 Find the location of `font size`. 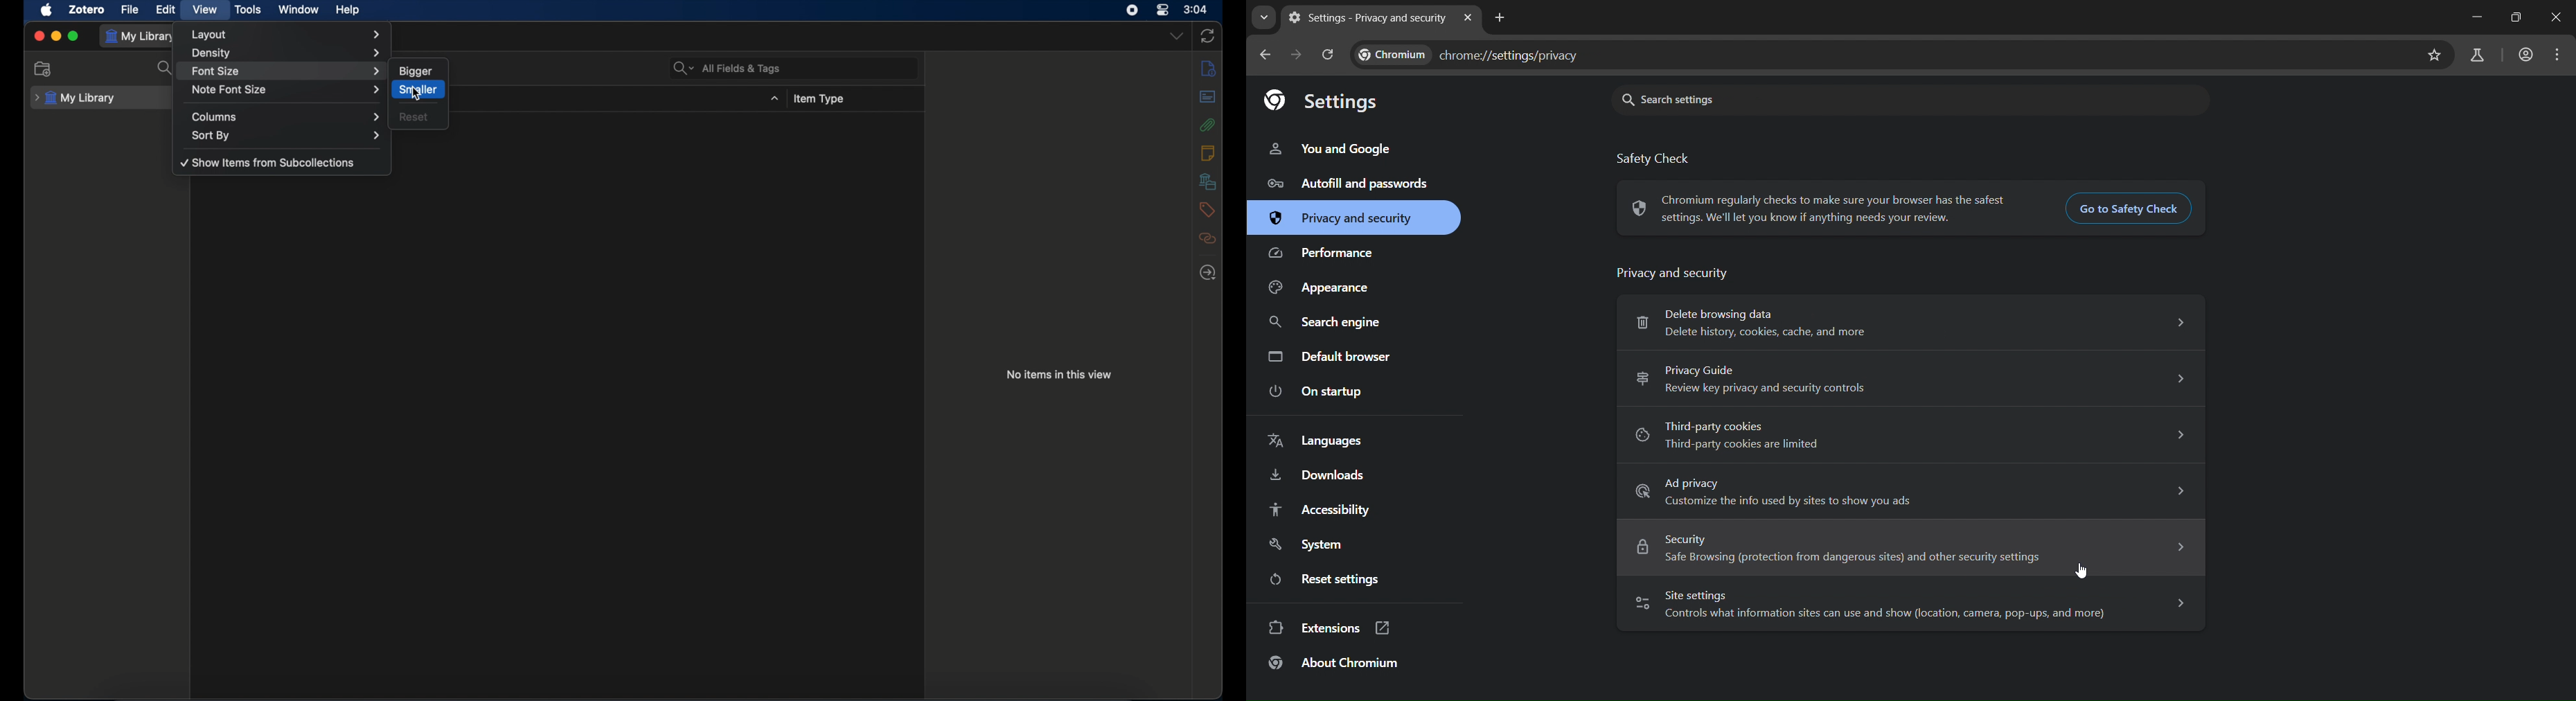

font size is located at coordinates (286, 71).